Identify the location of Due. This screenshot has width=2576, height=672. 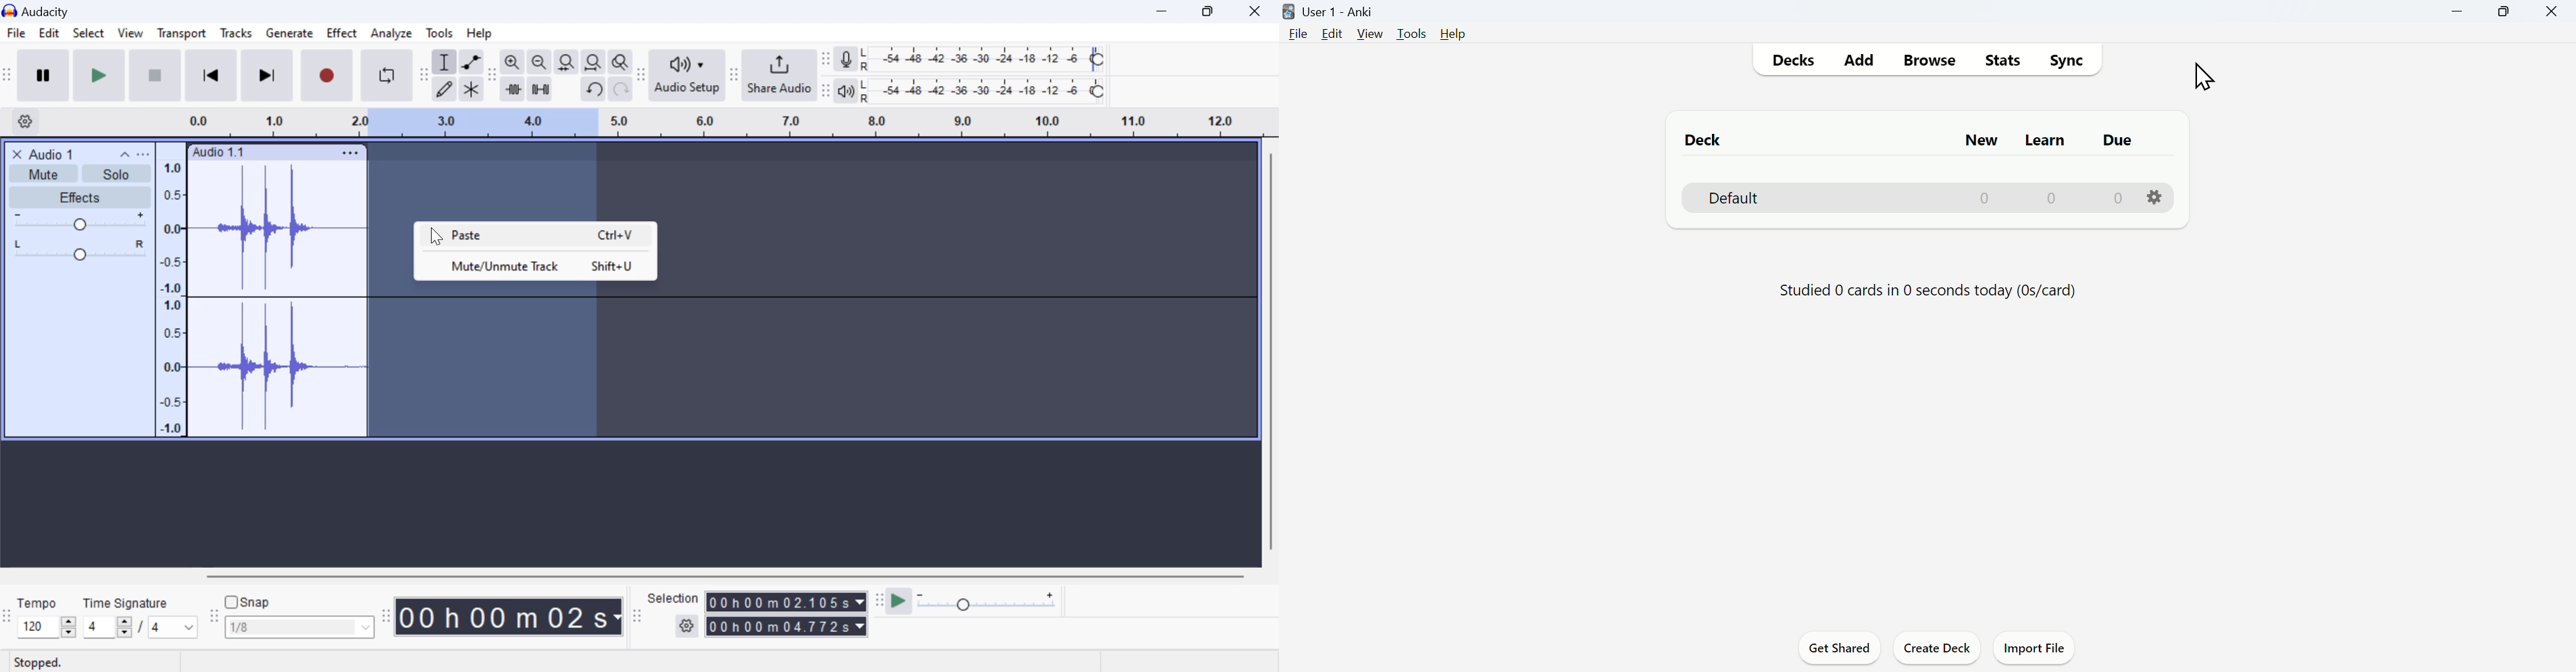
(2117, 140).